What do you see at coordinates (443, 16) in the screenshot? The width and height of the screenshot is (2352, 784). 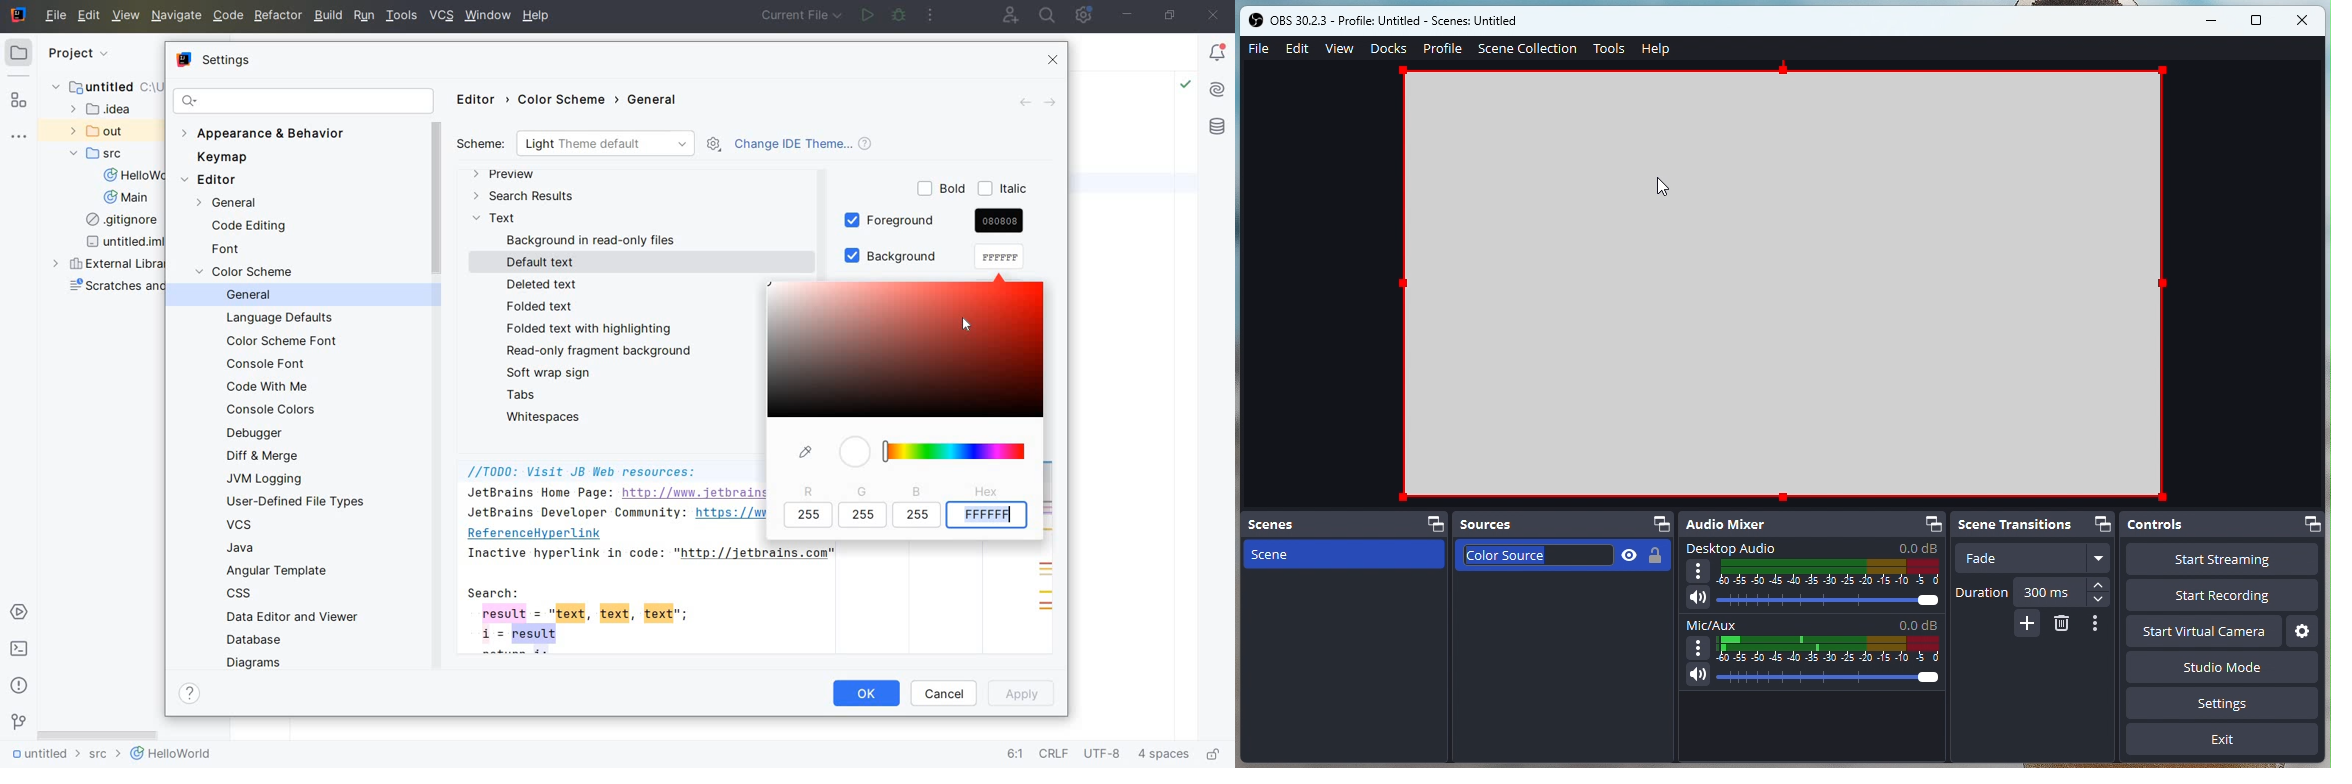 I see `VCS` at bounding box center [443, 16].